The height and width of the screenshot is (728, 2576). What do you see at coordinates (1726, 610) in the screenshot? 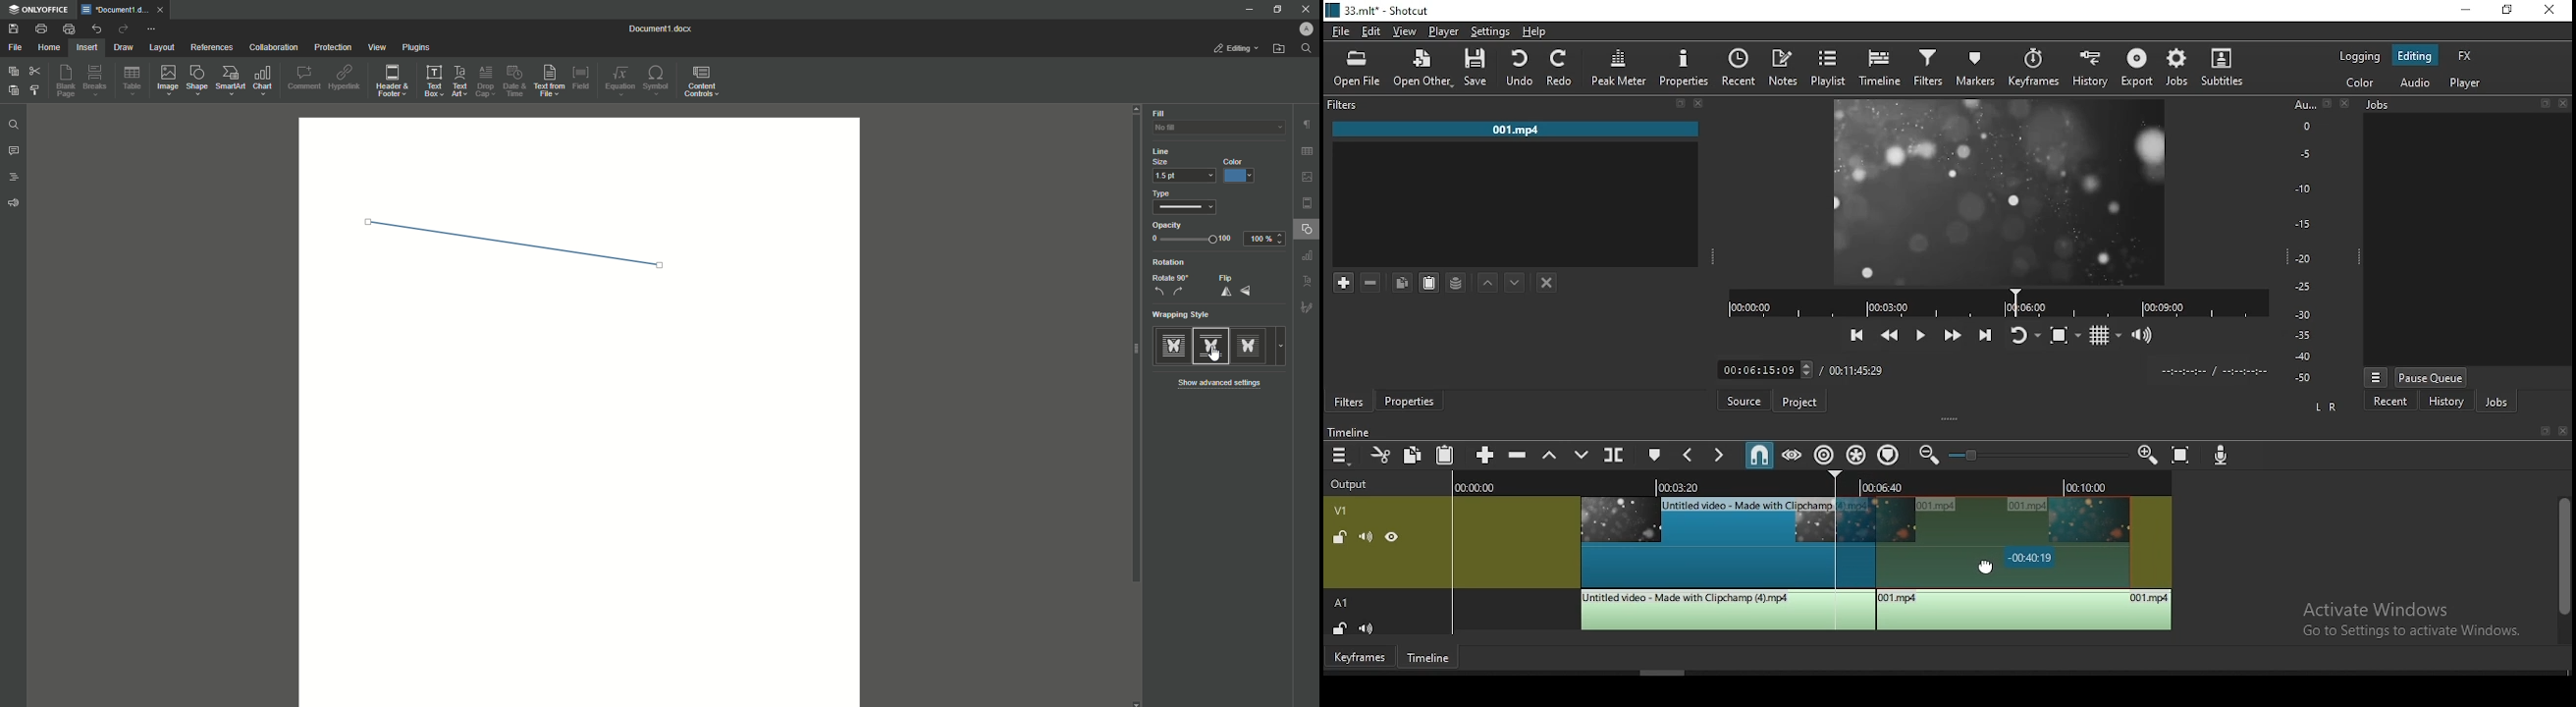
I see `audio clip` at bounding box center [1726, 610].